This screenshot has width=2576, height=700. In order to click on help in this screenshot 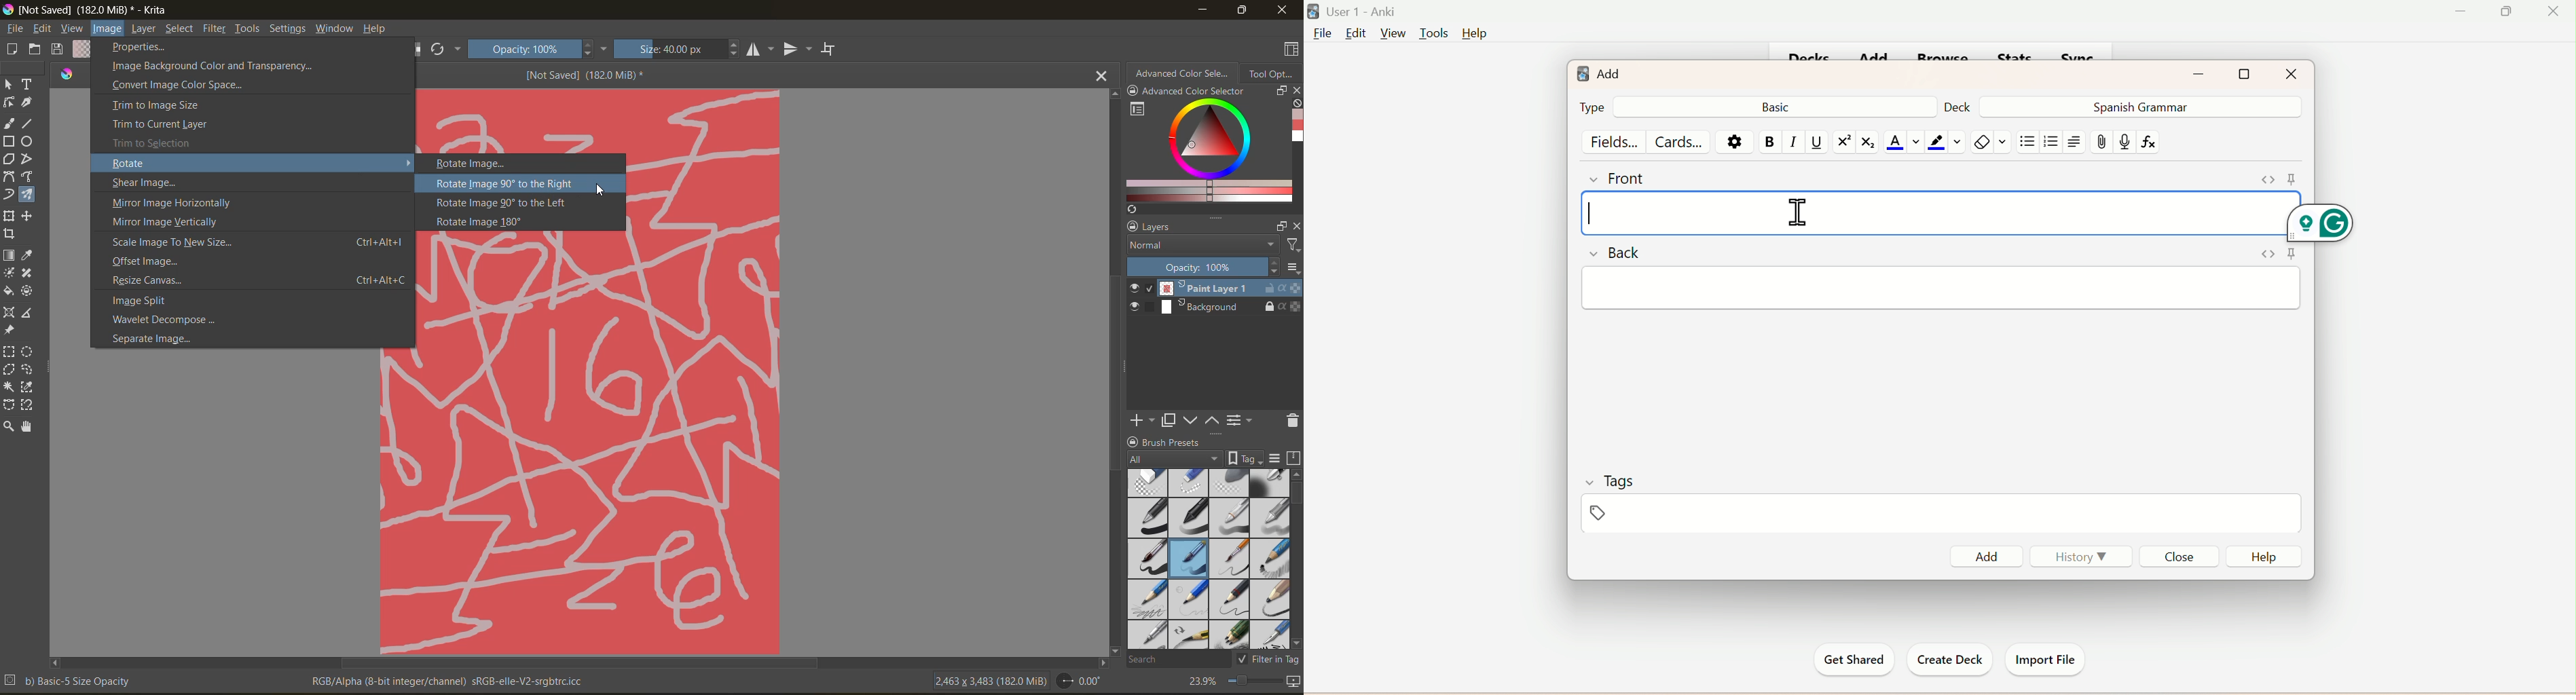, I will do `click(382, 31)`.